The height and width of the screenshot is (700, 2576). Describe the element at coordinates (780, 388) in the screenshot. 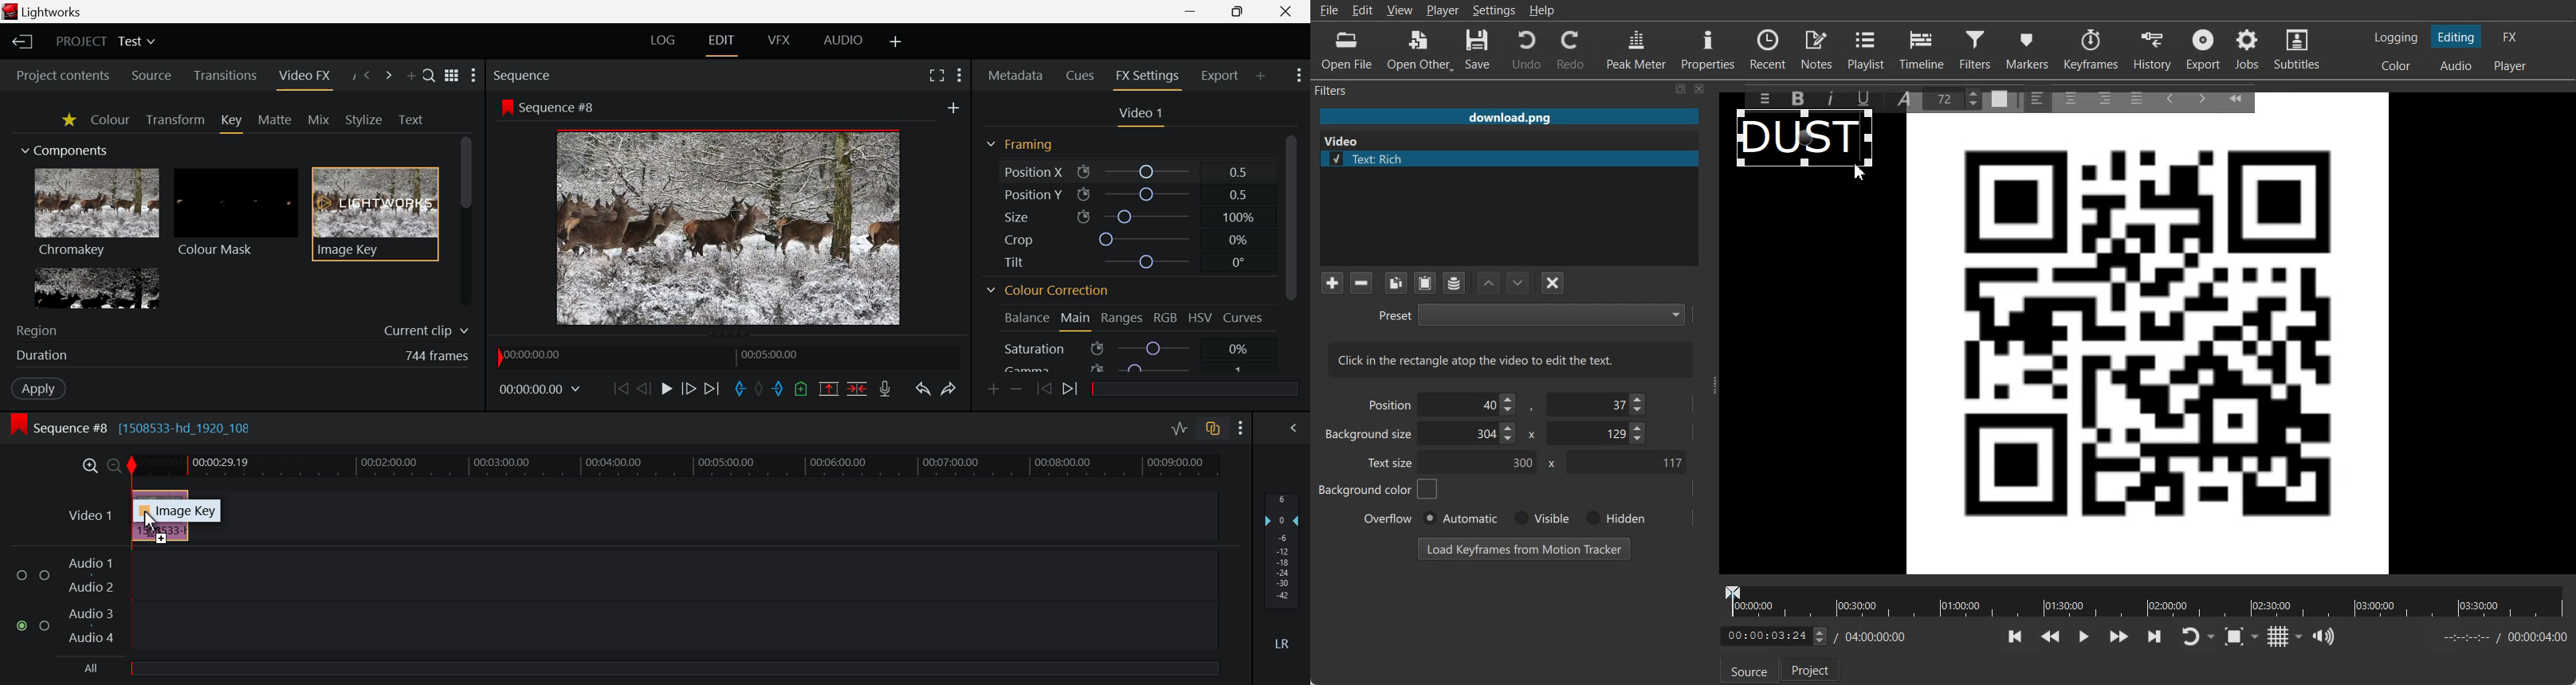

I see `Mark Out` at that location.